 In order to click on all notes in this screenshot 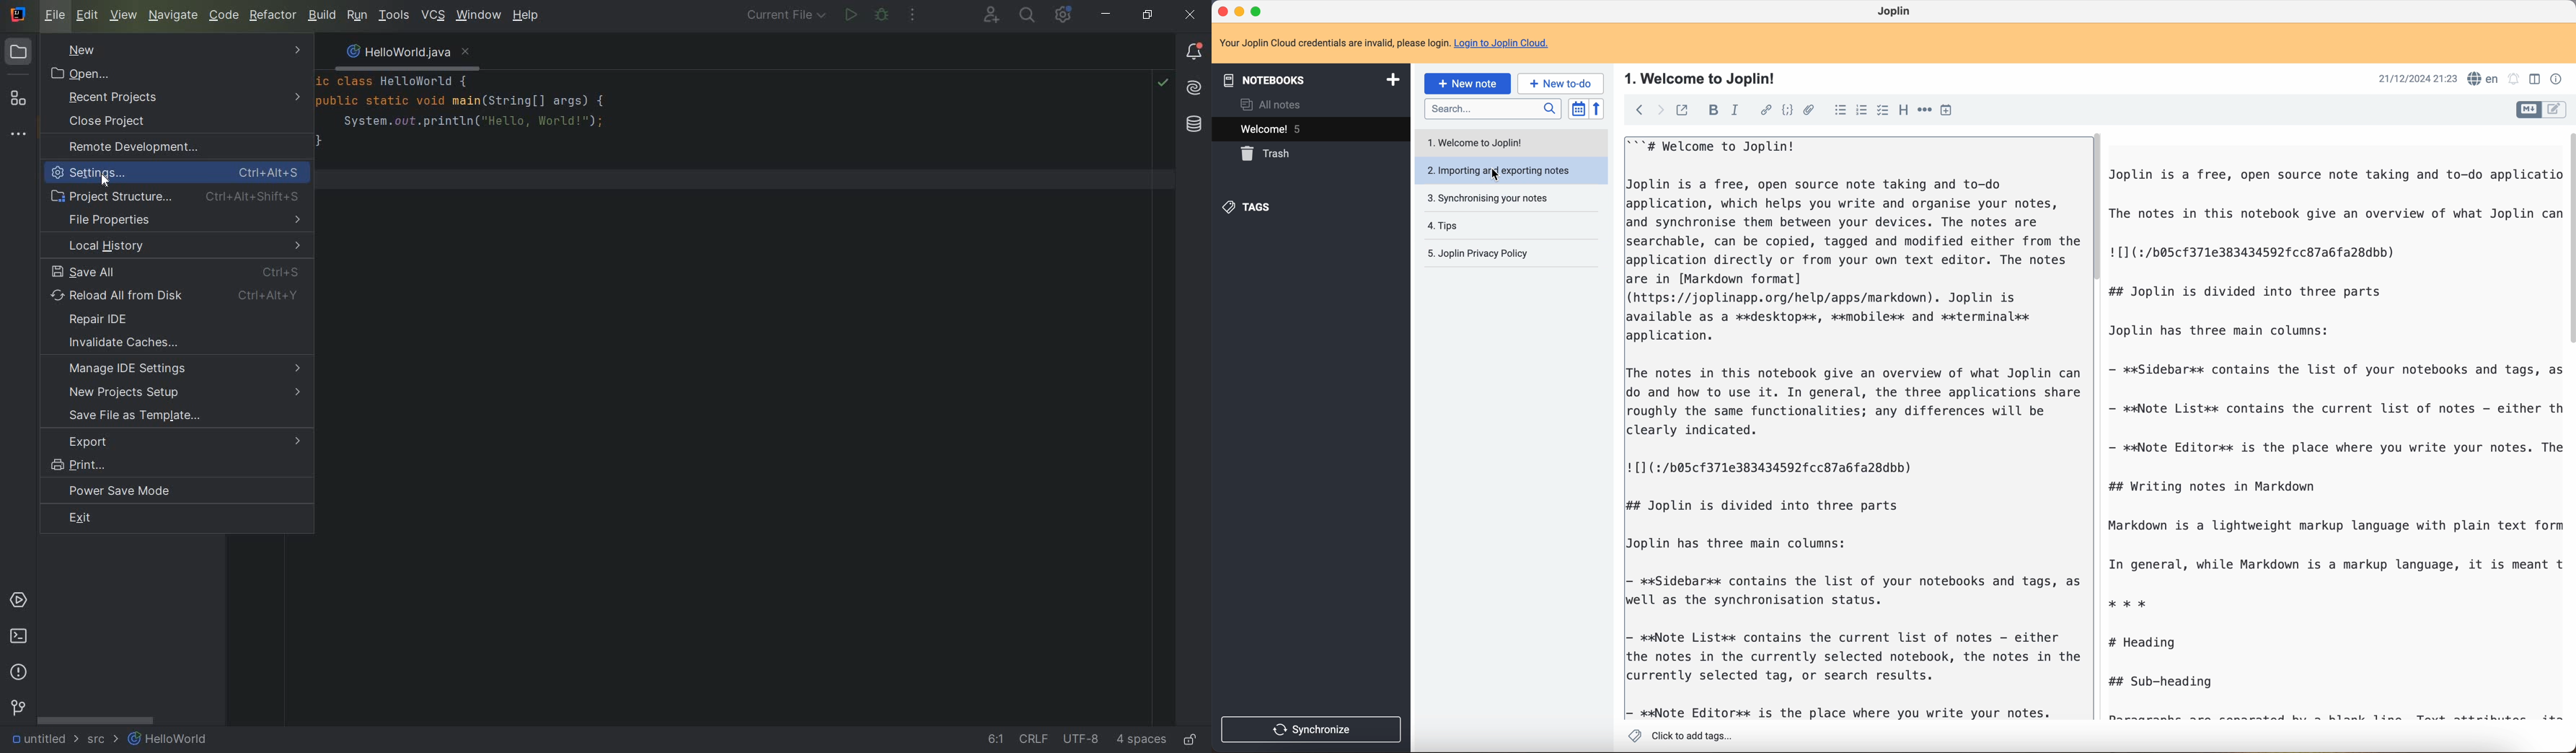, I will do `click(1268, 104)`.